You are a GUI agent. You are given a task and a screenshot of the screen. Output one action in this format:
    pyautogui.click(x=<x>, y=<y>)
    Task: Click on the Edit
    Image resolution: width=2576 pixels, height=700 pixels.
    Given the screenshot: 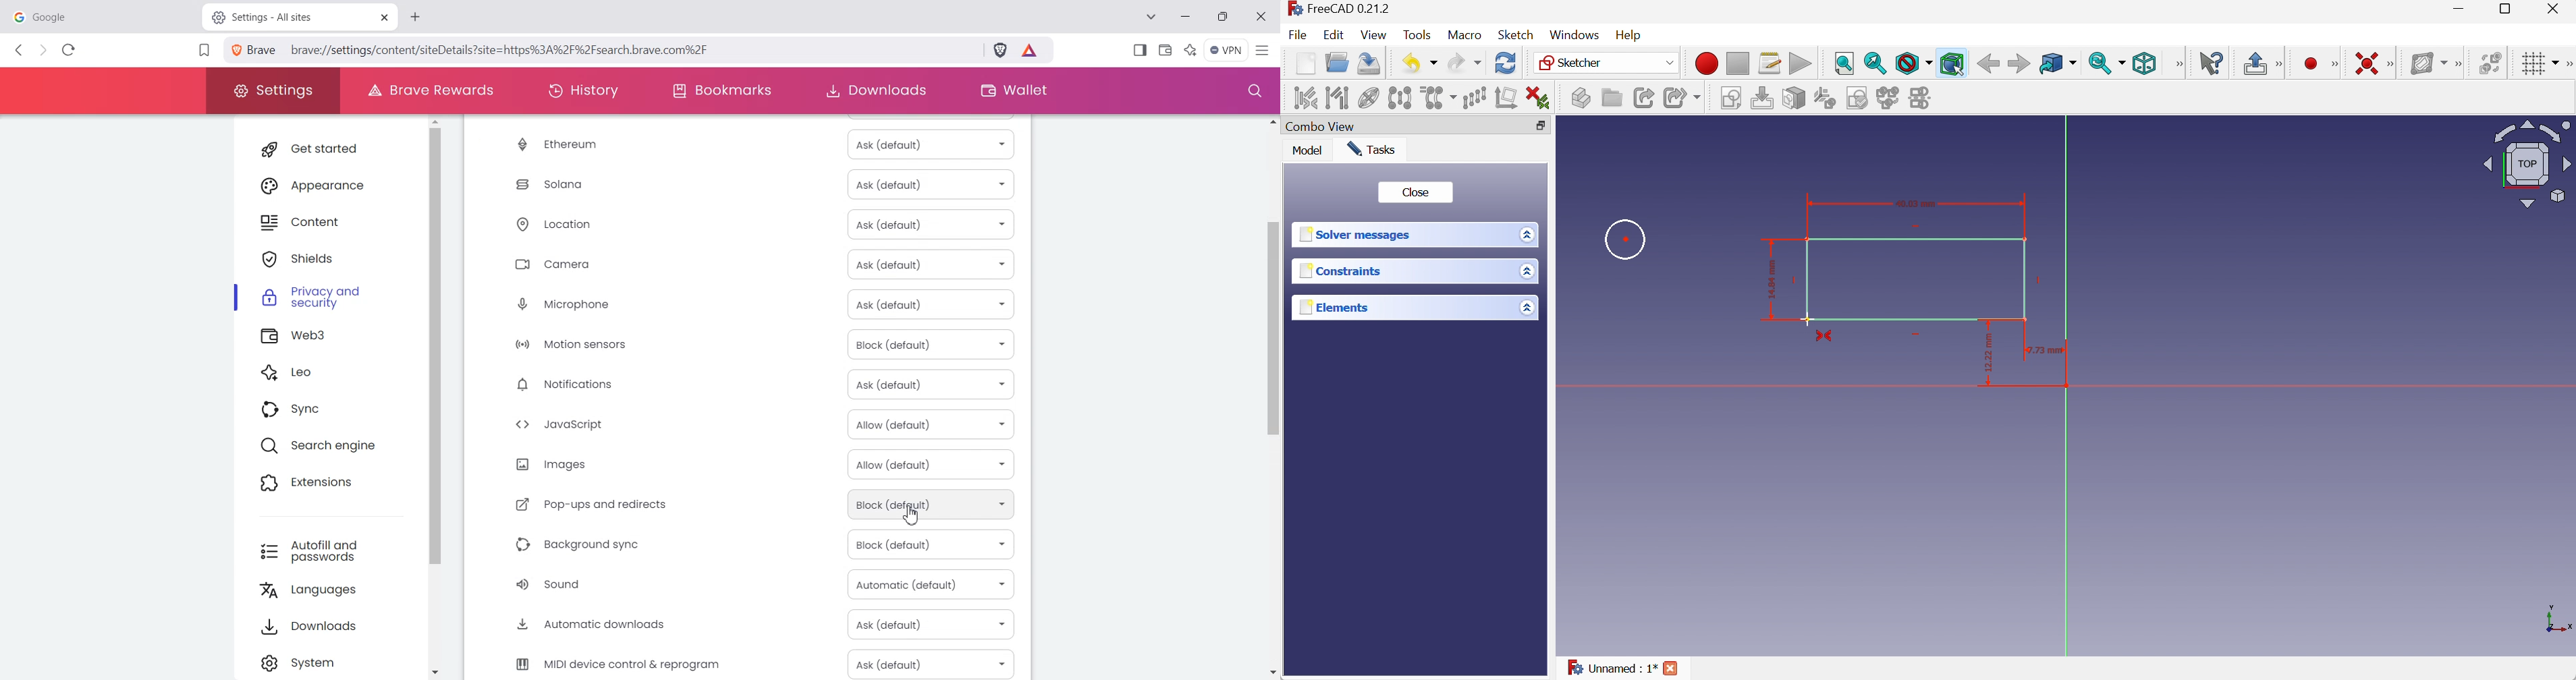 What is the action you would take?
    pyautogui.click(x=1333, y=34)
    